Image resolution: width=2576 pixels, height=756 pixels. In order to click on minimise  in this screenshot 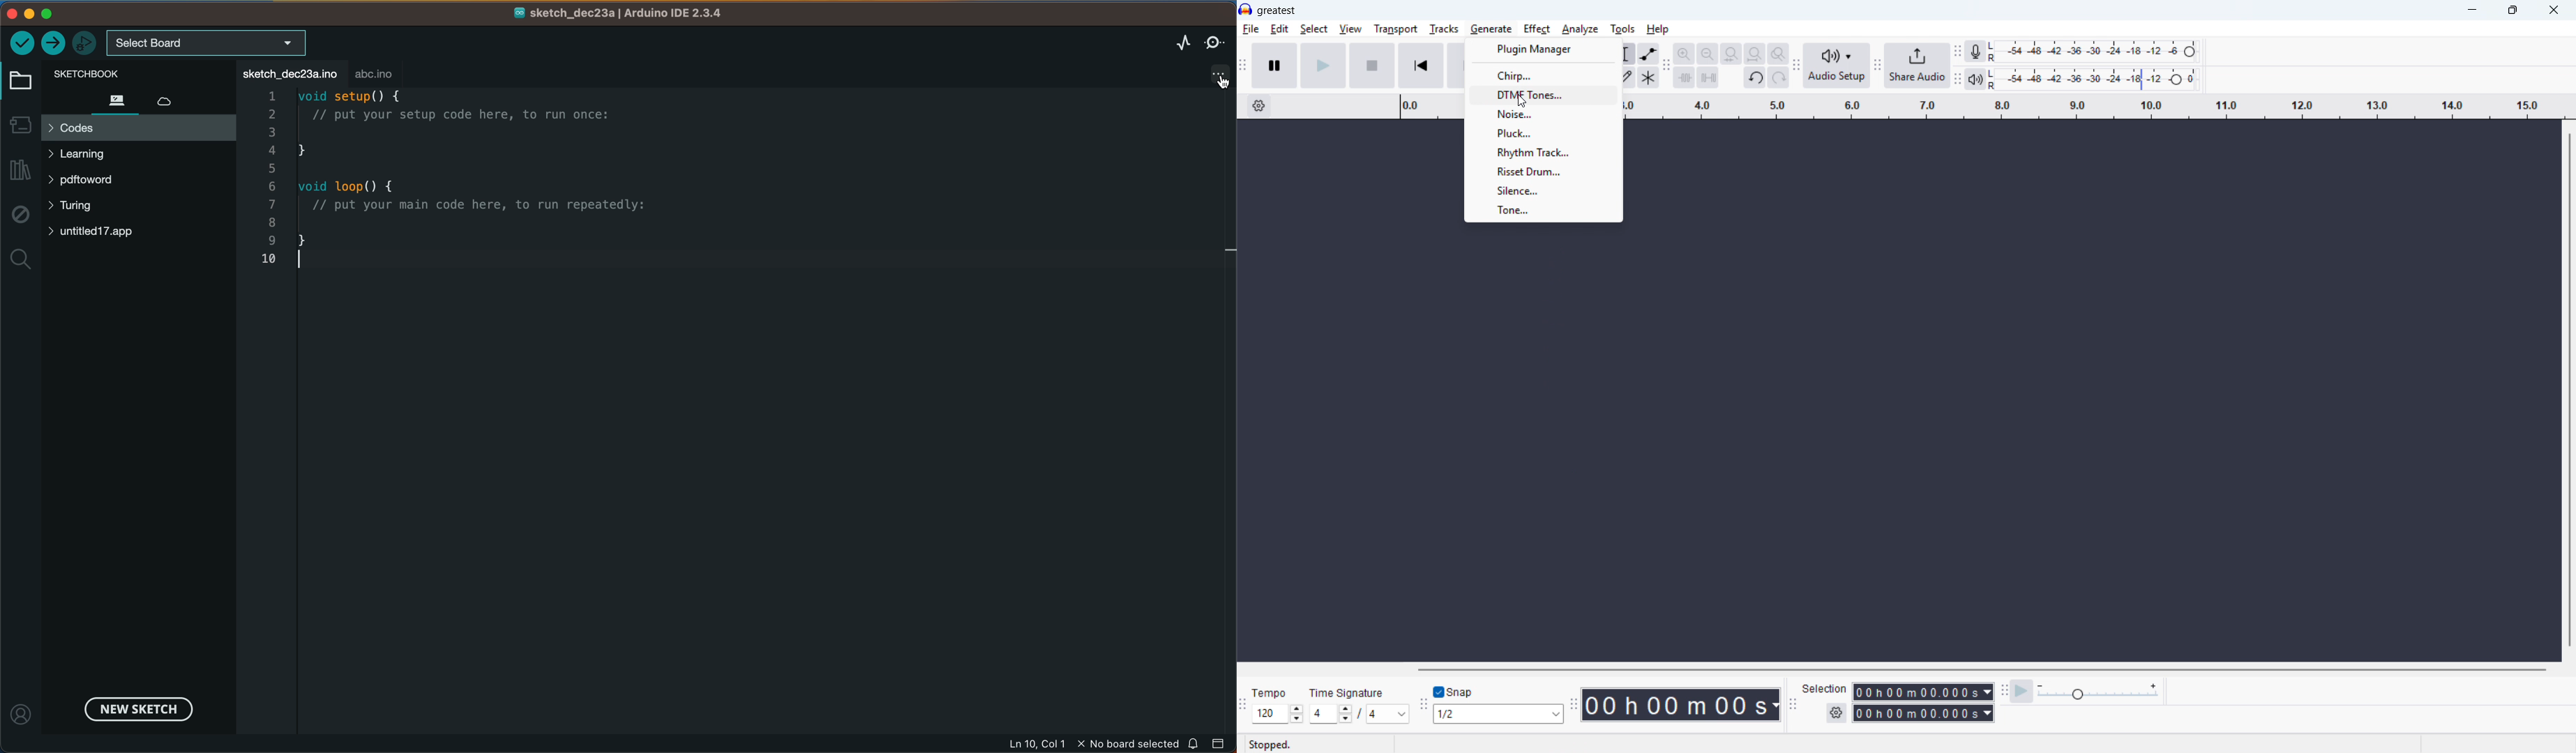, I will do `click(2470, 10)`.